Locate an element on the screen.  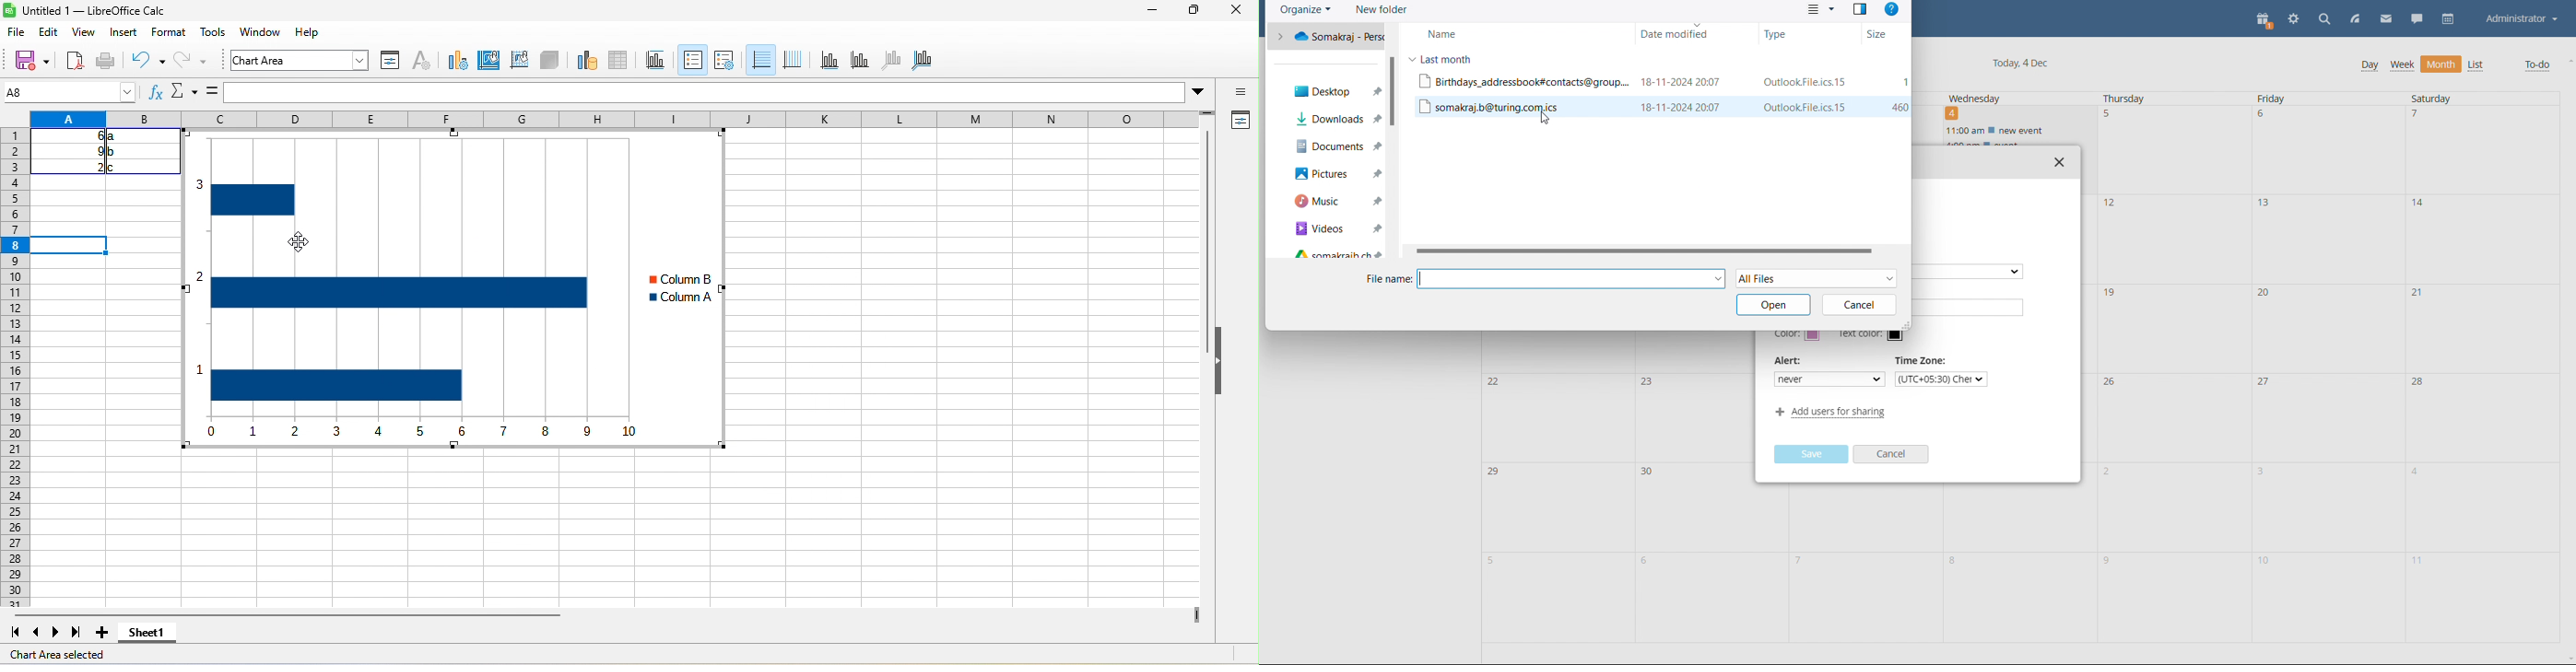
view is located at coordinates (87, 31).